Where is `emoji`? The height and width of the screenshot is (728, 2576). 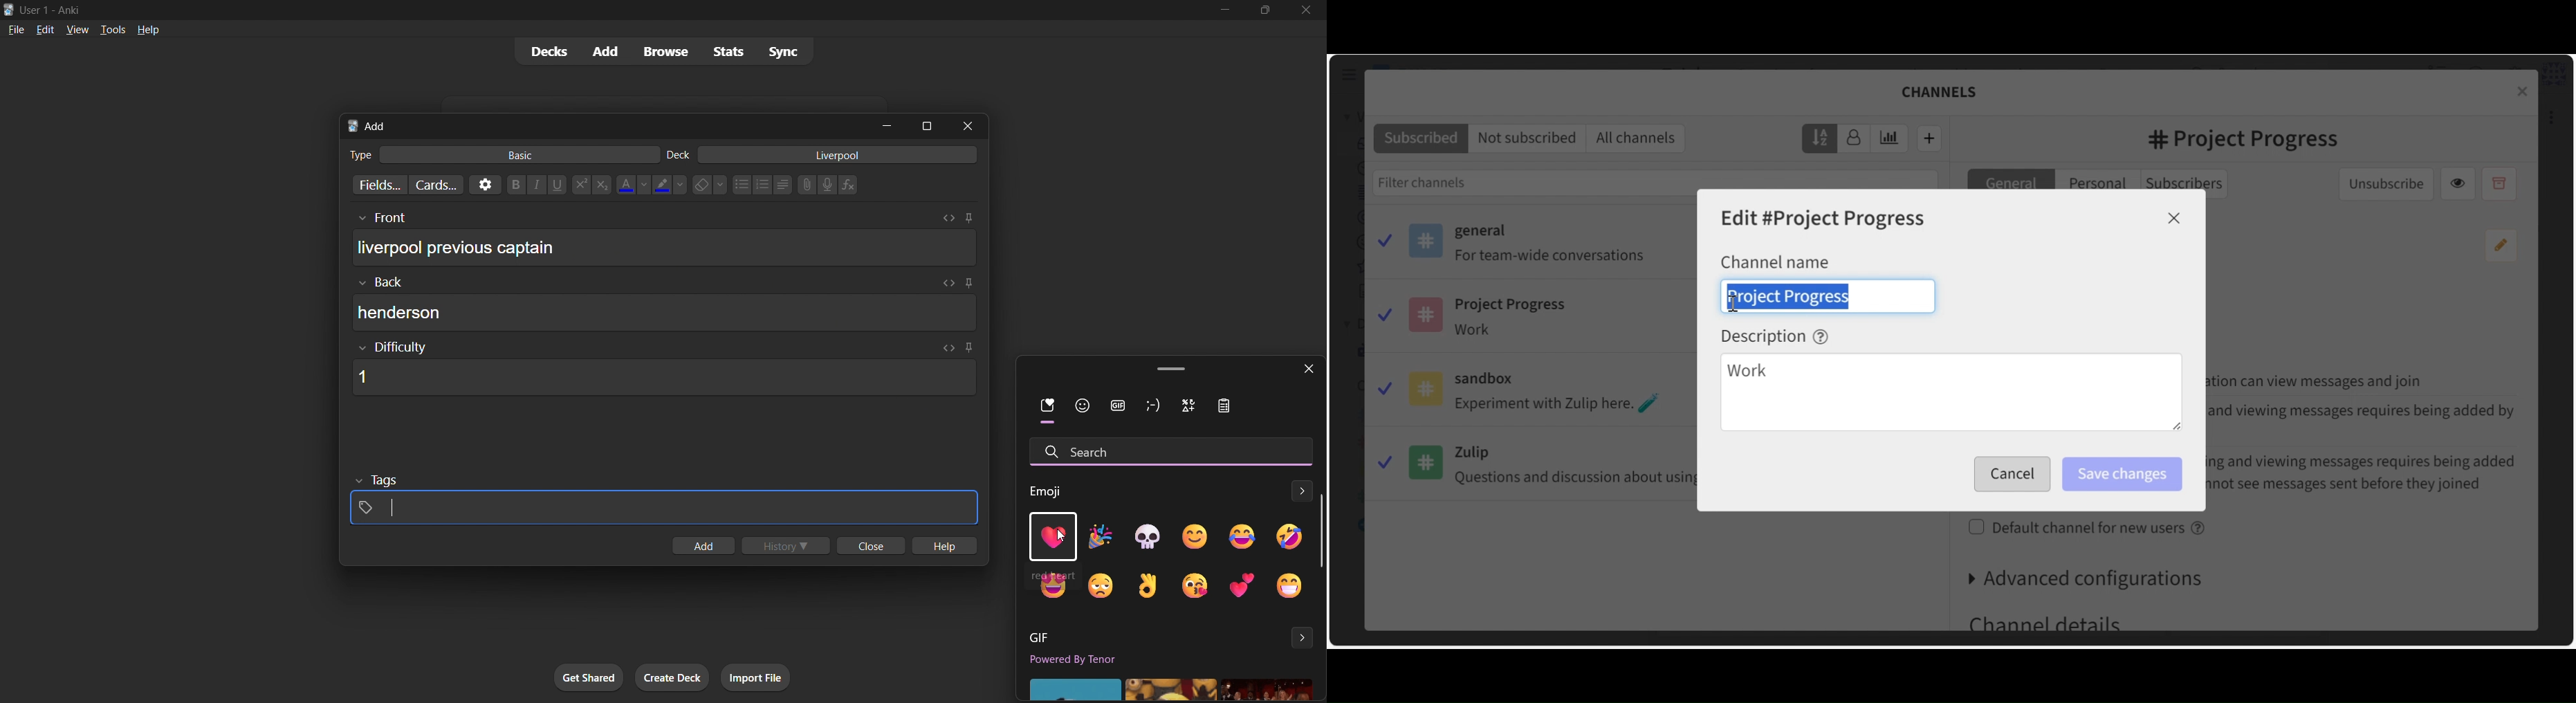 emoji is located at coordinates (1233, 537).